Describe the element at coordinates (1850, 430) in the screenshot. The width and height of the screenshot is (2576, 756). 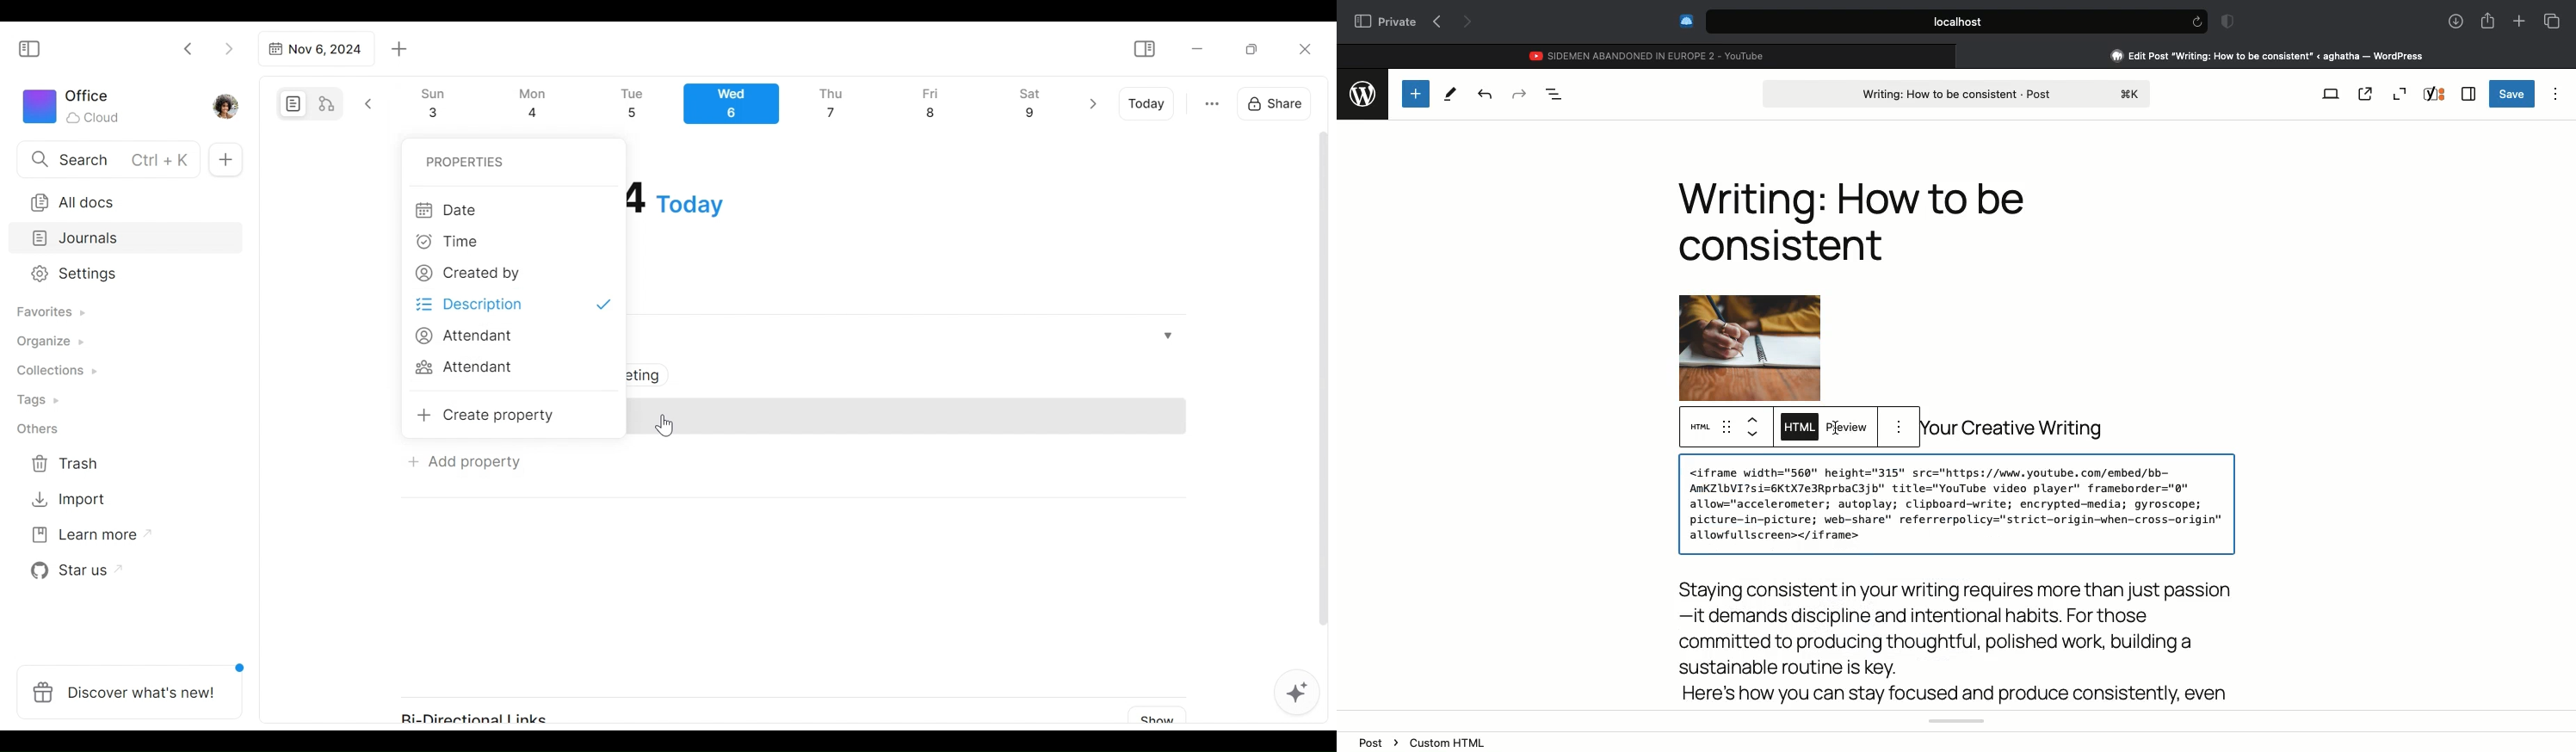
I see `Click preview` at that location.